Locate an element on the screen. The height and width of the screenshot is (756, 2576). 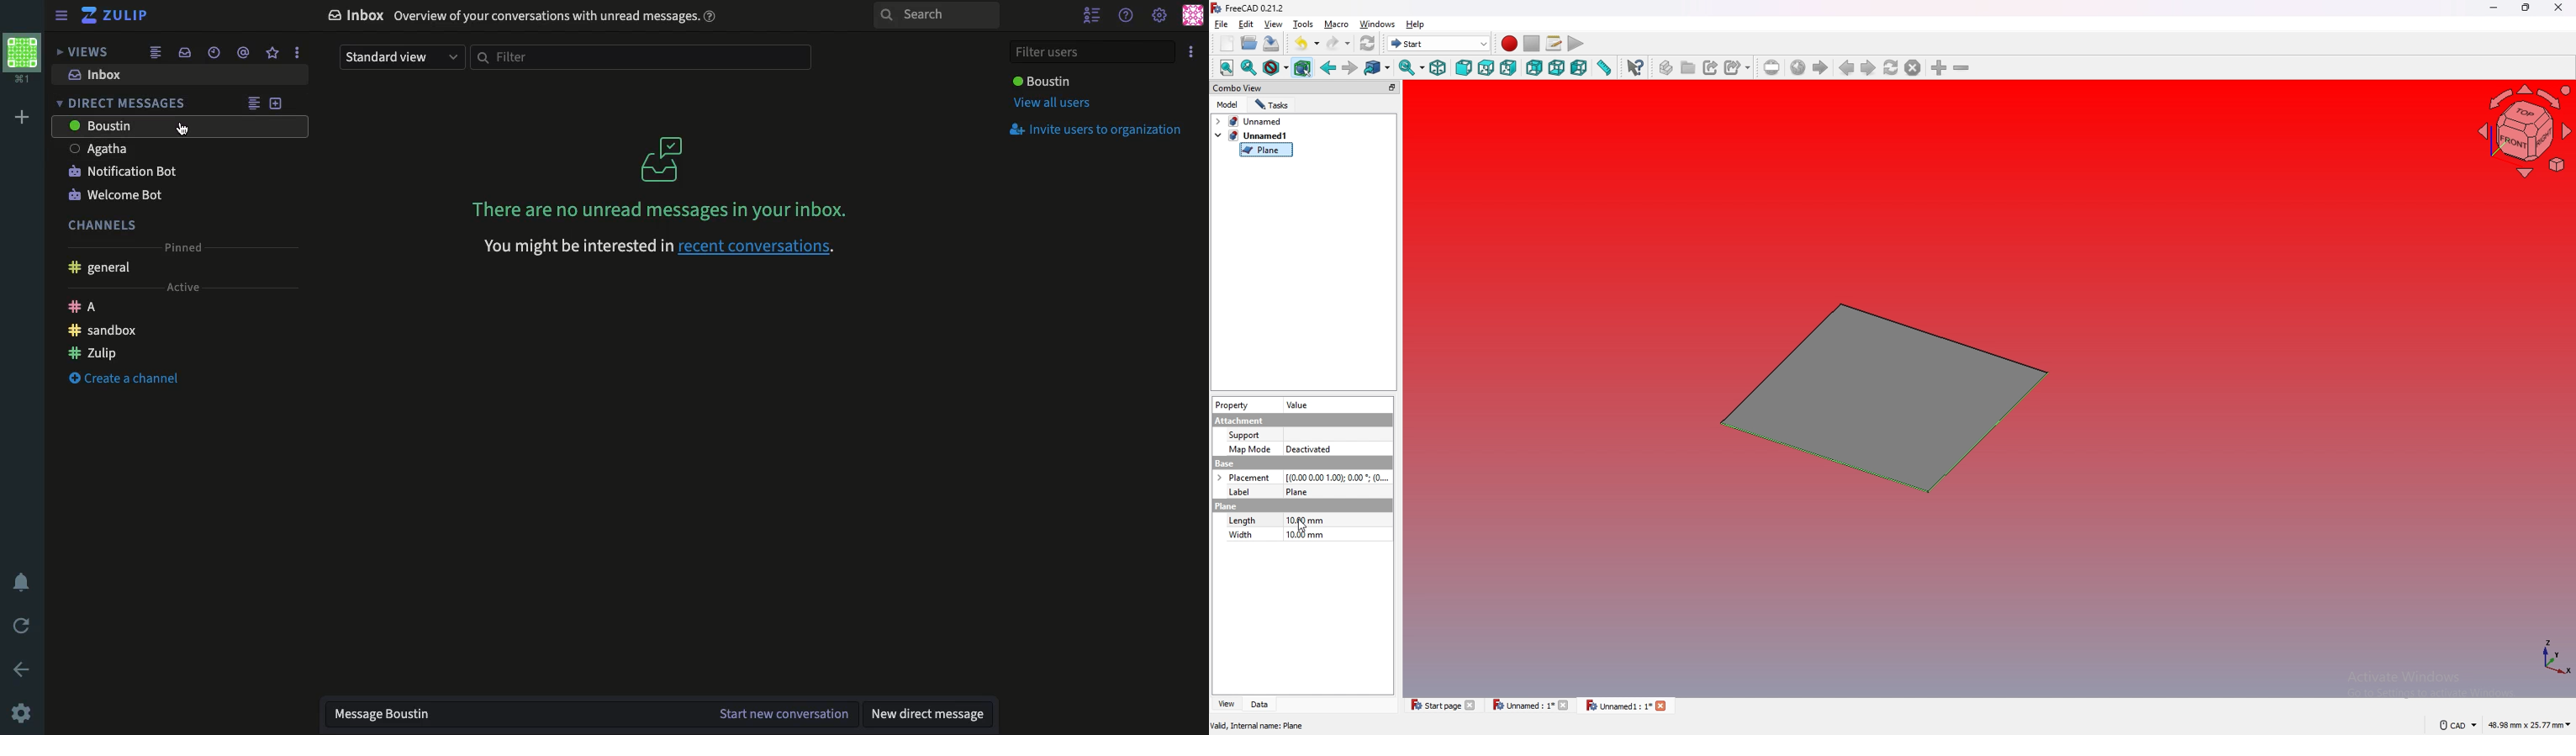
back is located at coordinates (1329, 67).